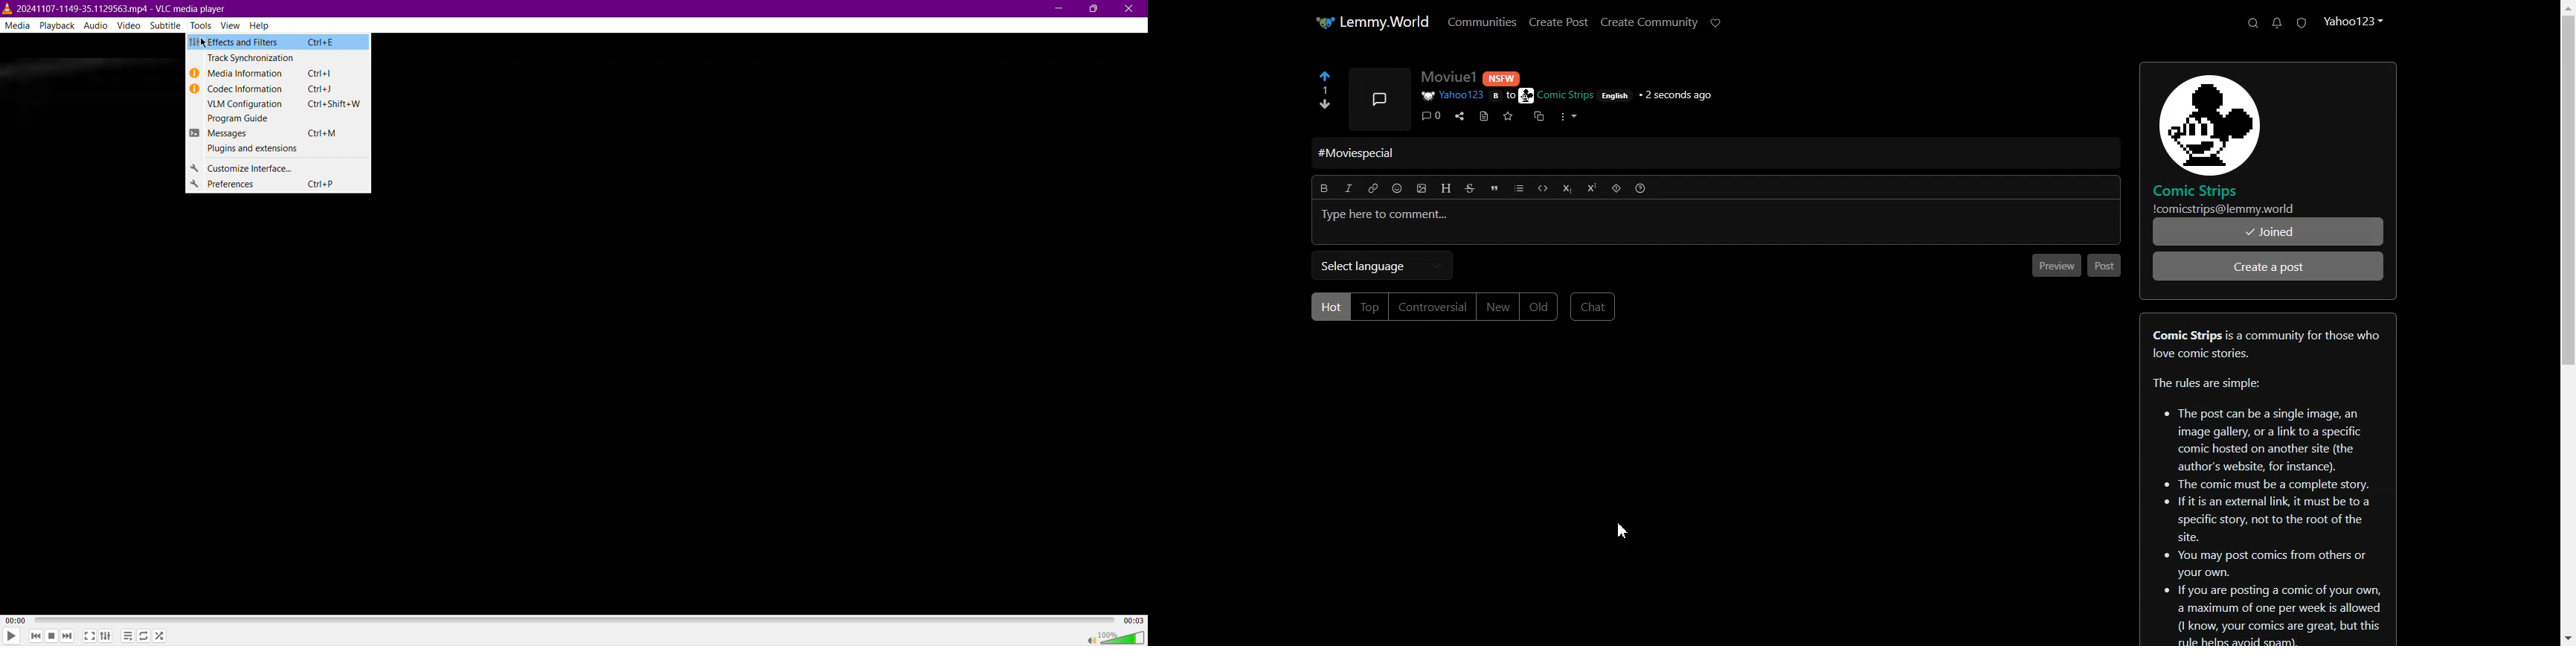  Describe the element at coordinates (1565, 95) in the screenshot. I see `Yahoo123 to Comic Strips english 2 seconds ago` at that location.